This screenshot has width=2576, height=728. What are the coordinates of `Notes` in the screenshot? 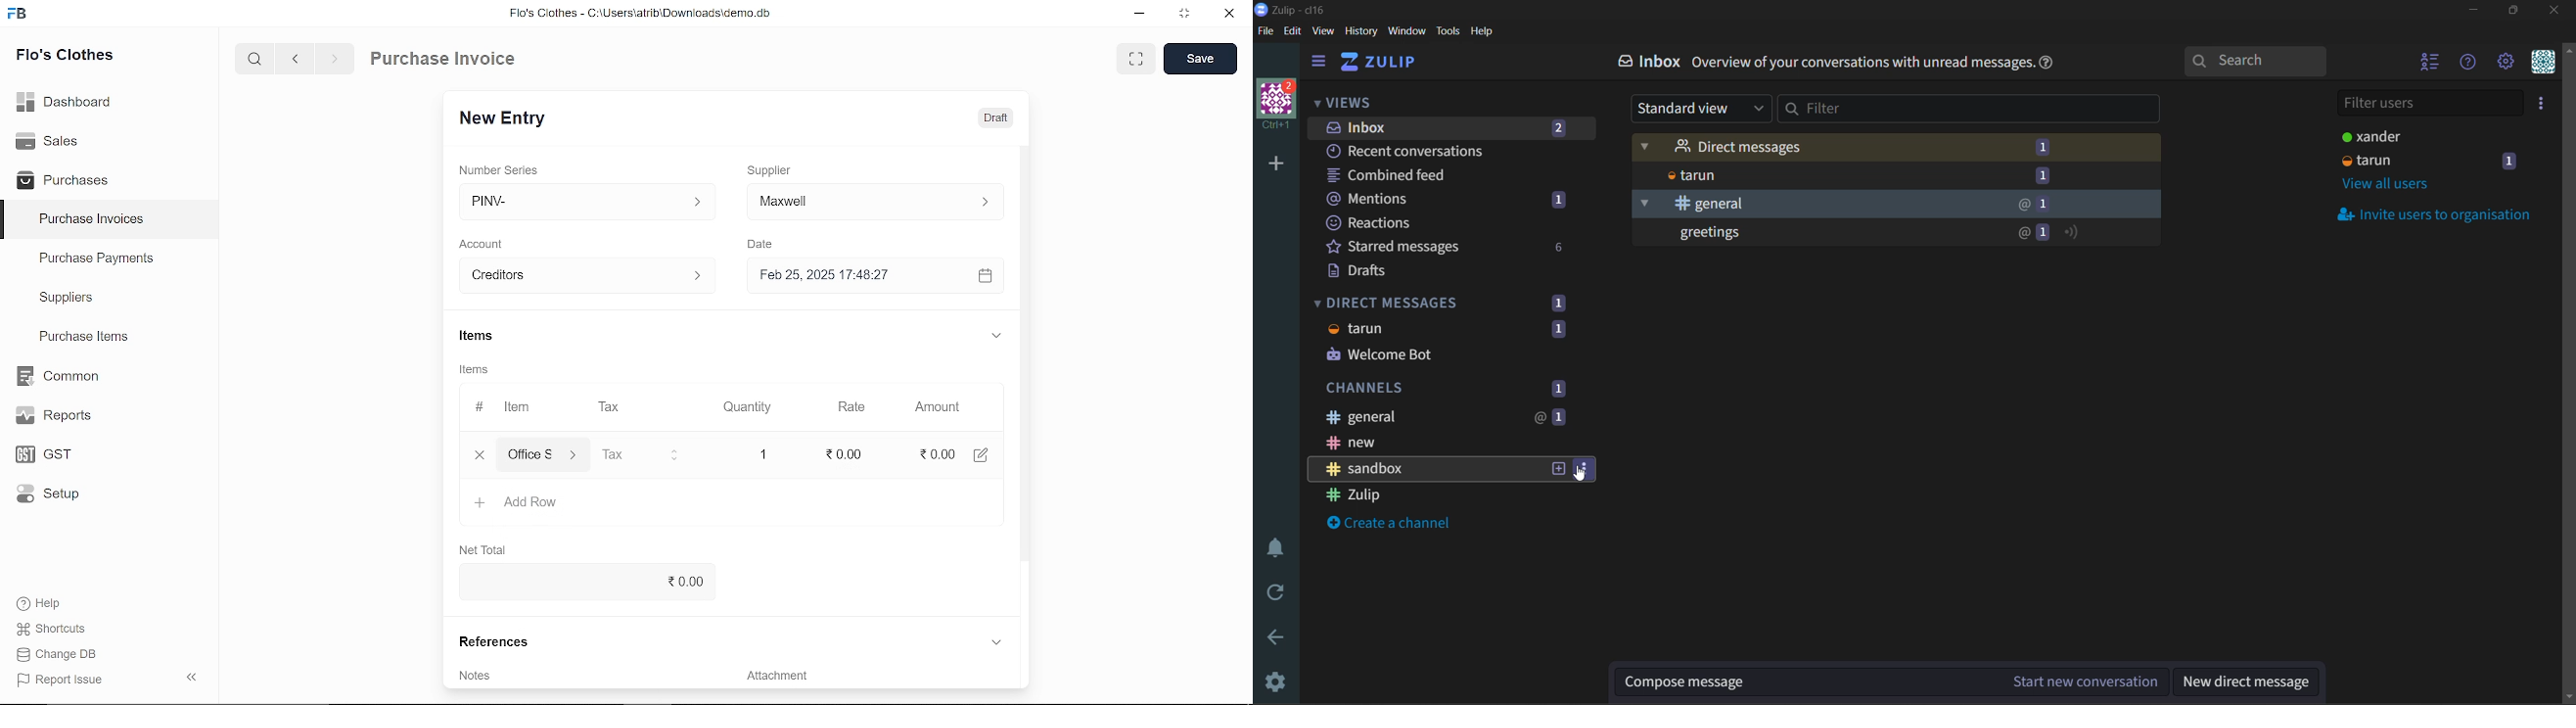 It's located at (477, 675).